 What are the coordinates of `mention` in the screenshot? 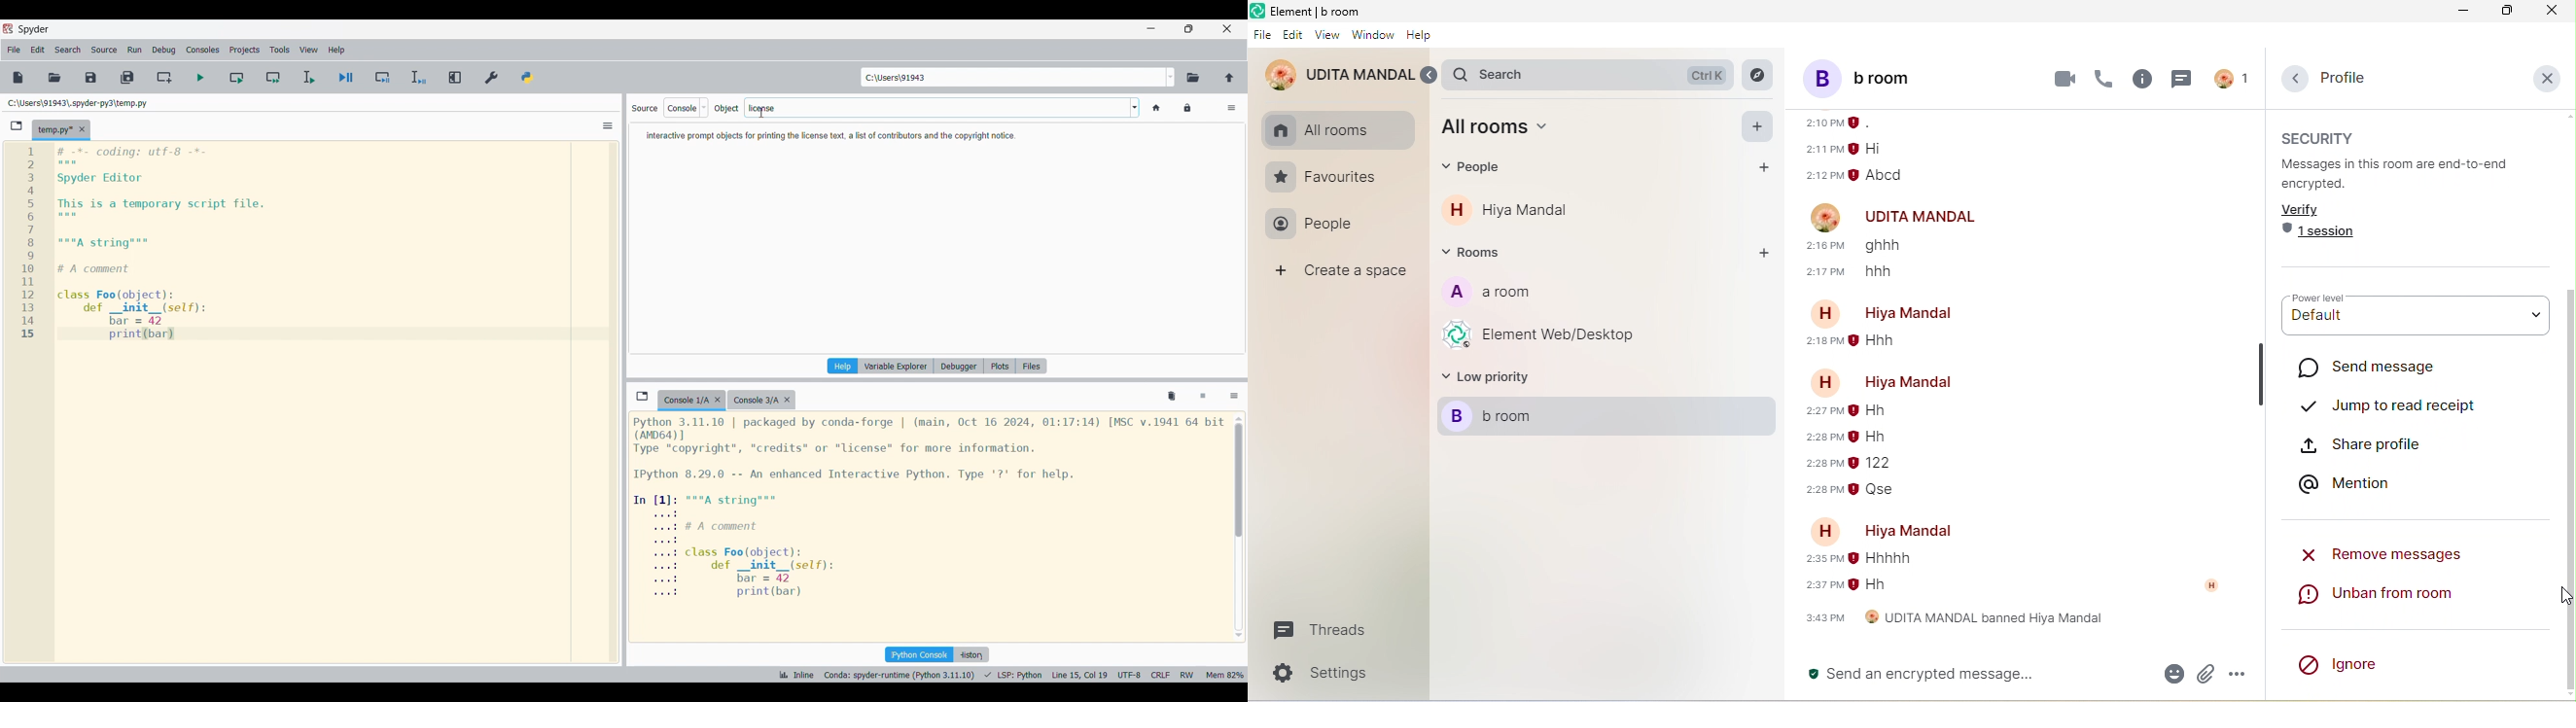 It's located at (2353, 482).